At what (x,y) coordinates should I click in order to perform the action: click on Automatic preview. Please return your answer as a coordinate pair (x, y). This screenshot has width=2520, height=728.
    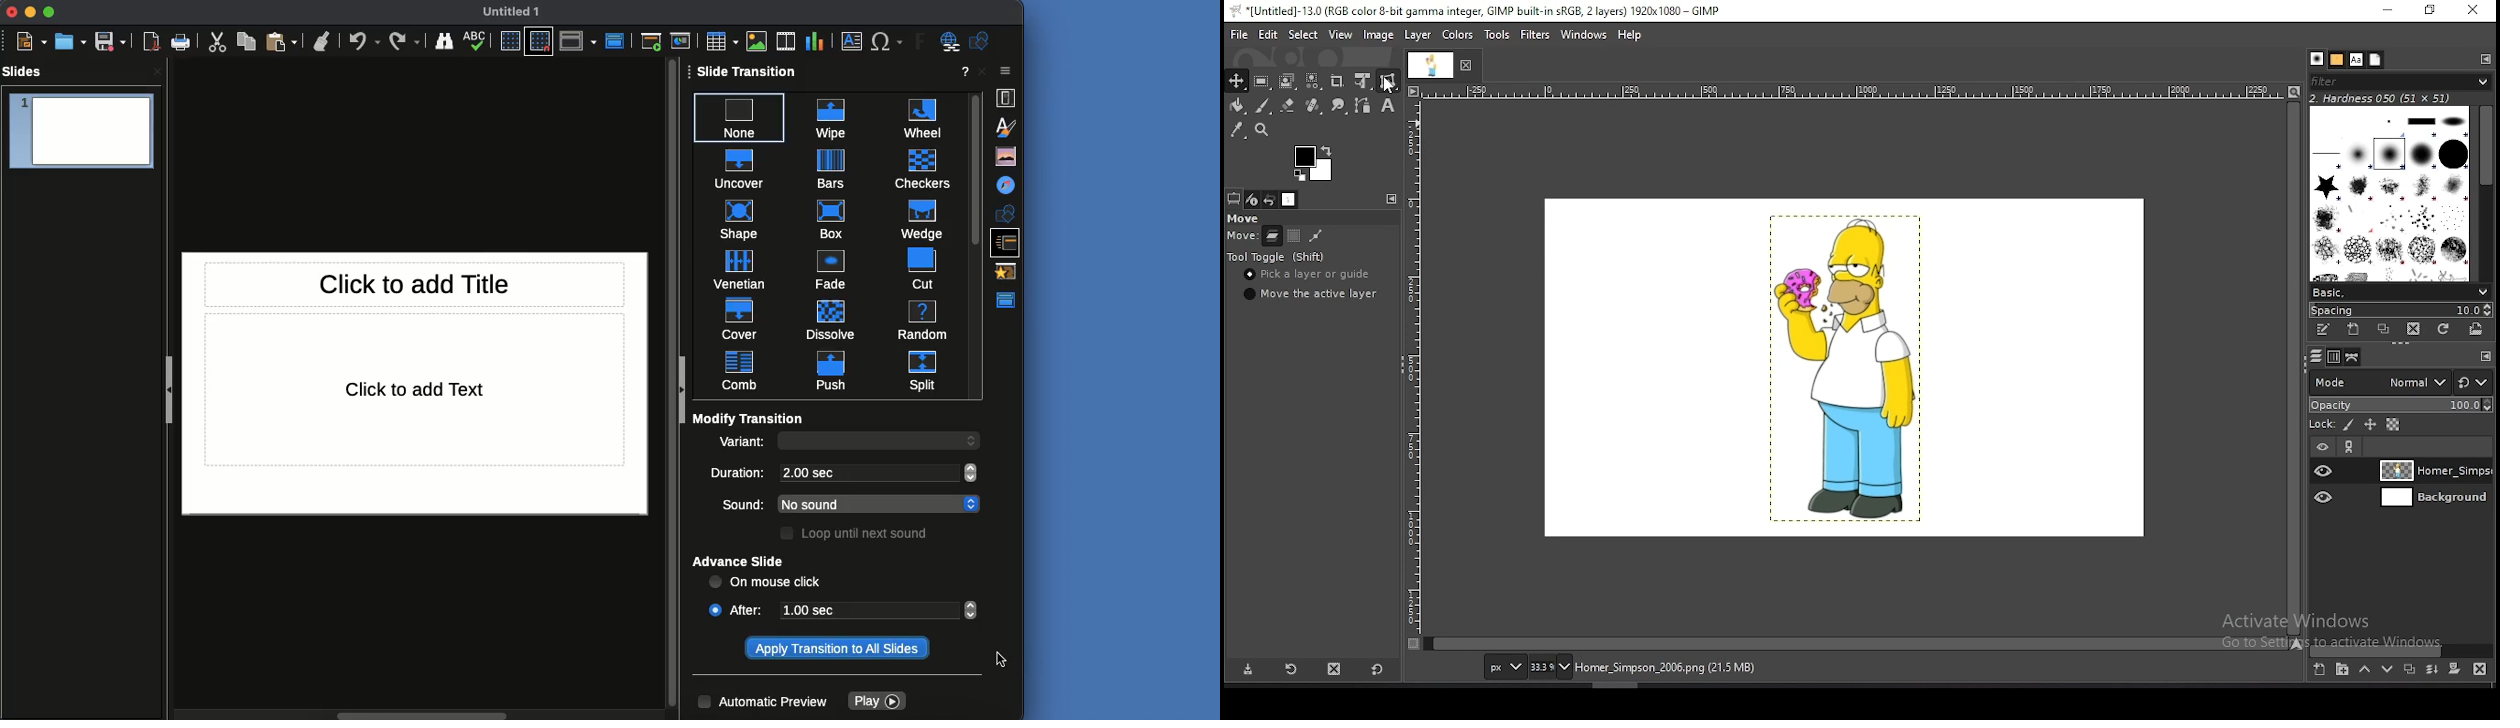
    Looking at the image, I should click on (764, 703).